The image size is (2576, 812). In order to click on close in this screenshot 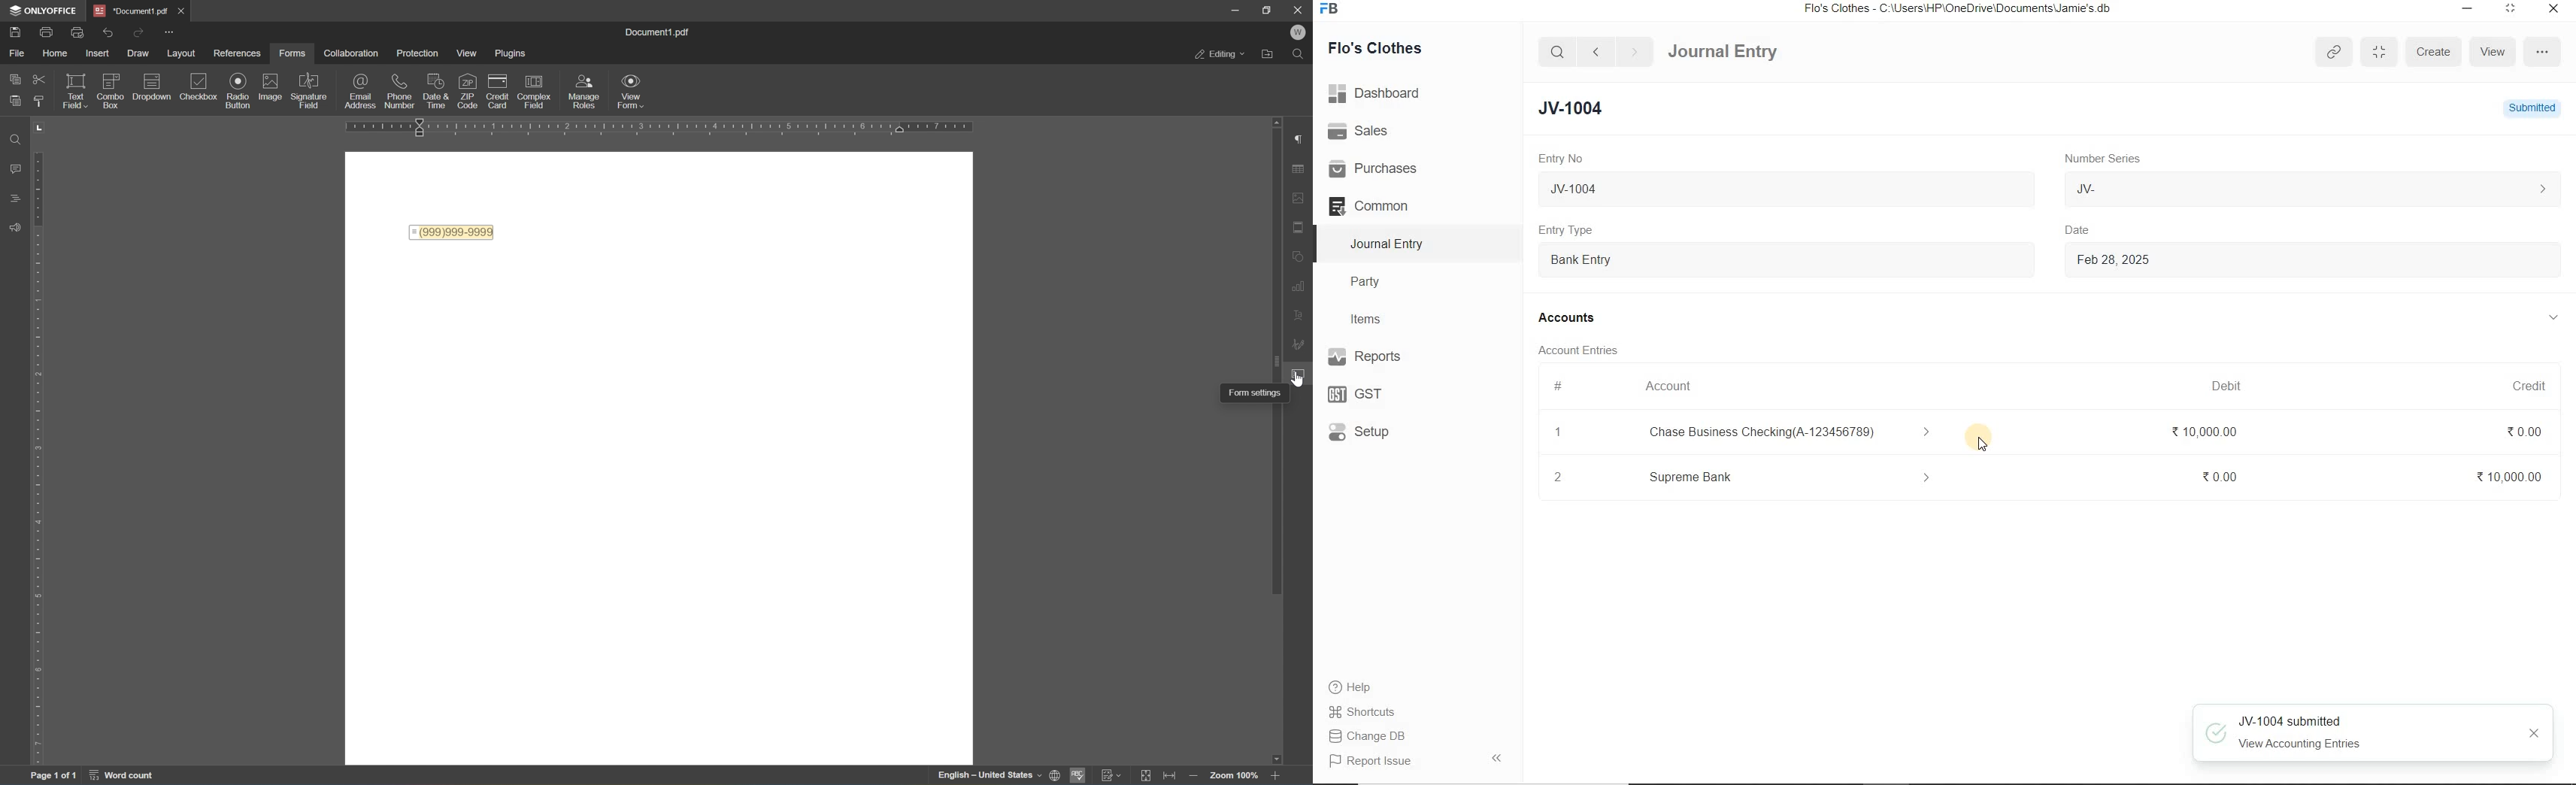, I will do `click(1300, 9)`.